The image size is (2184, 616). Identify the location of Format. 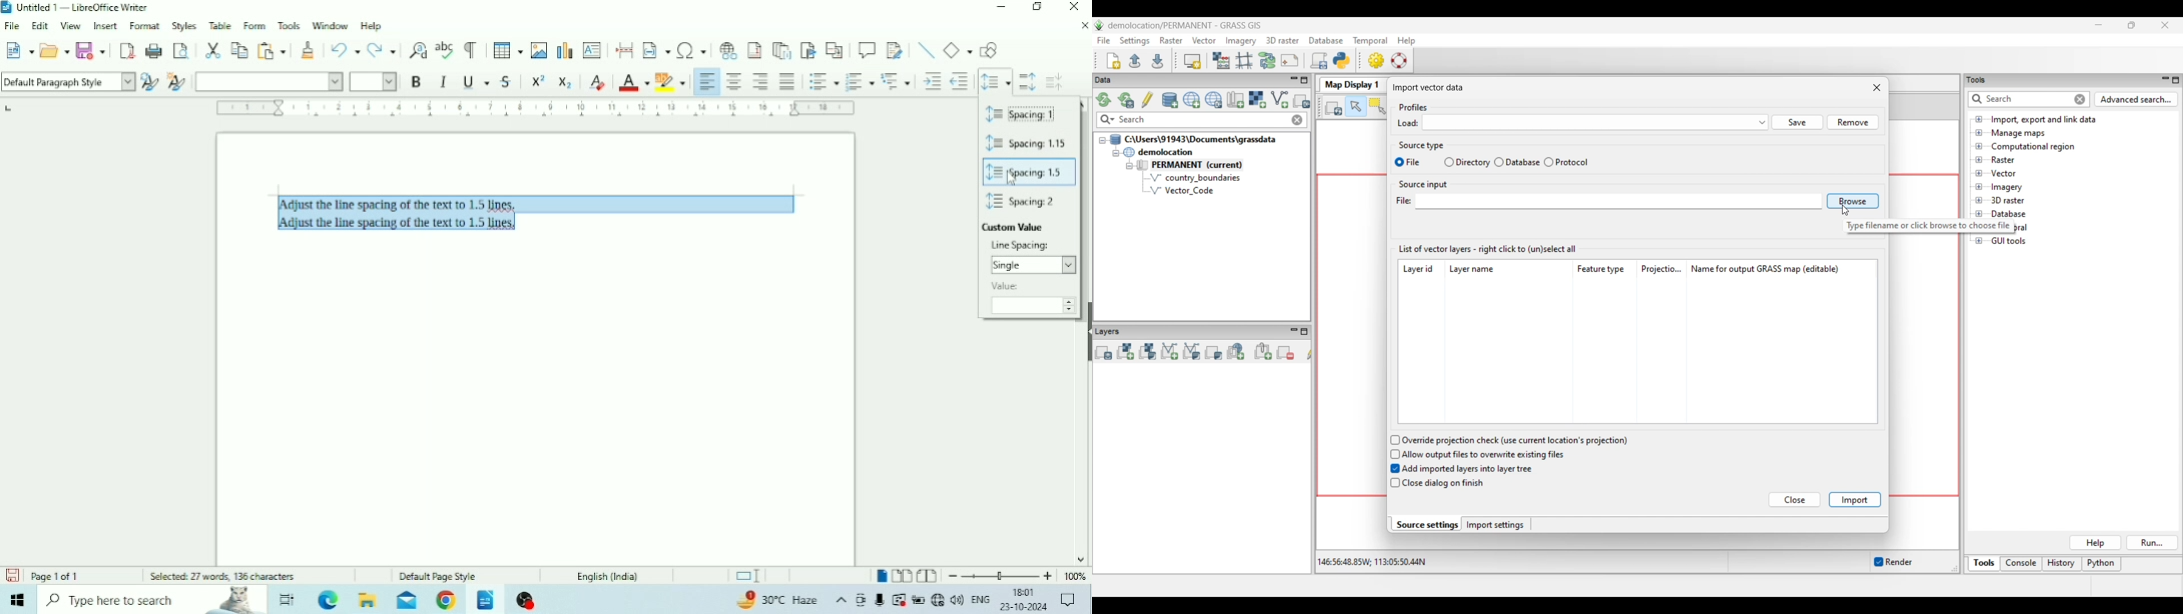
(145, 25).